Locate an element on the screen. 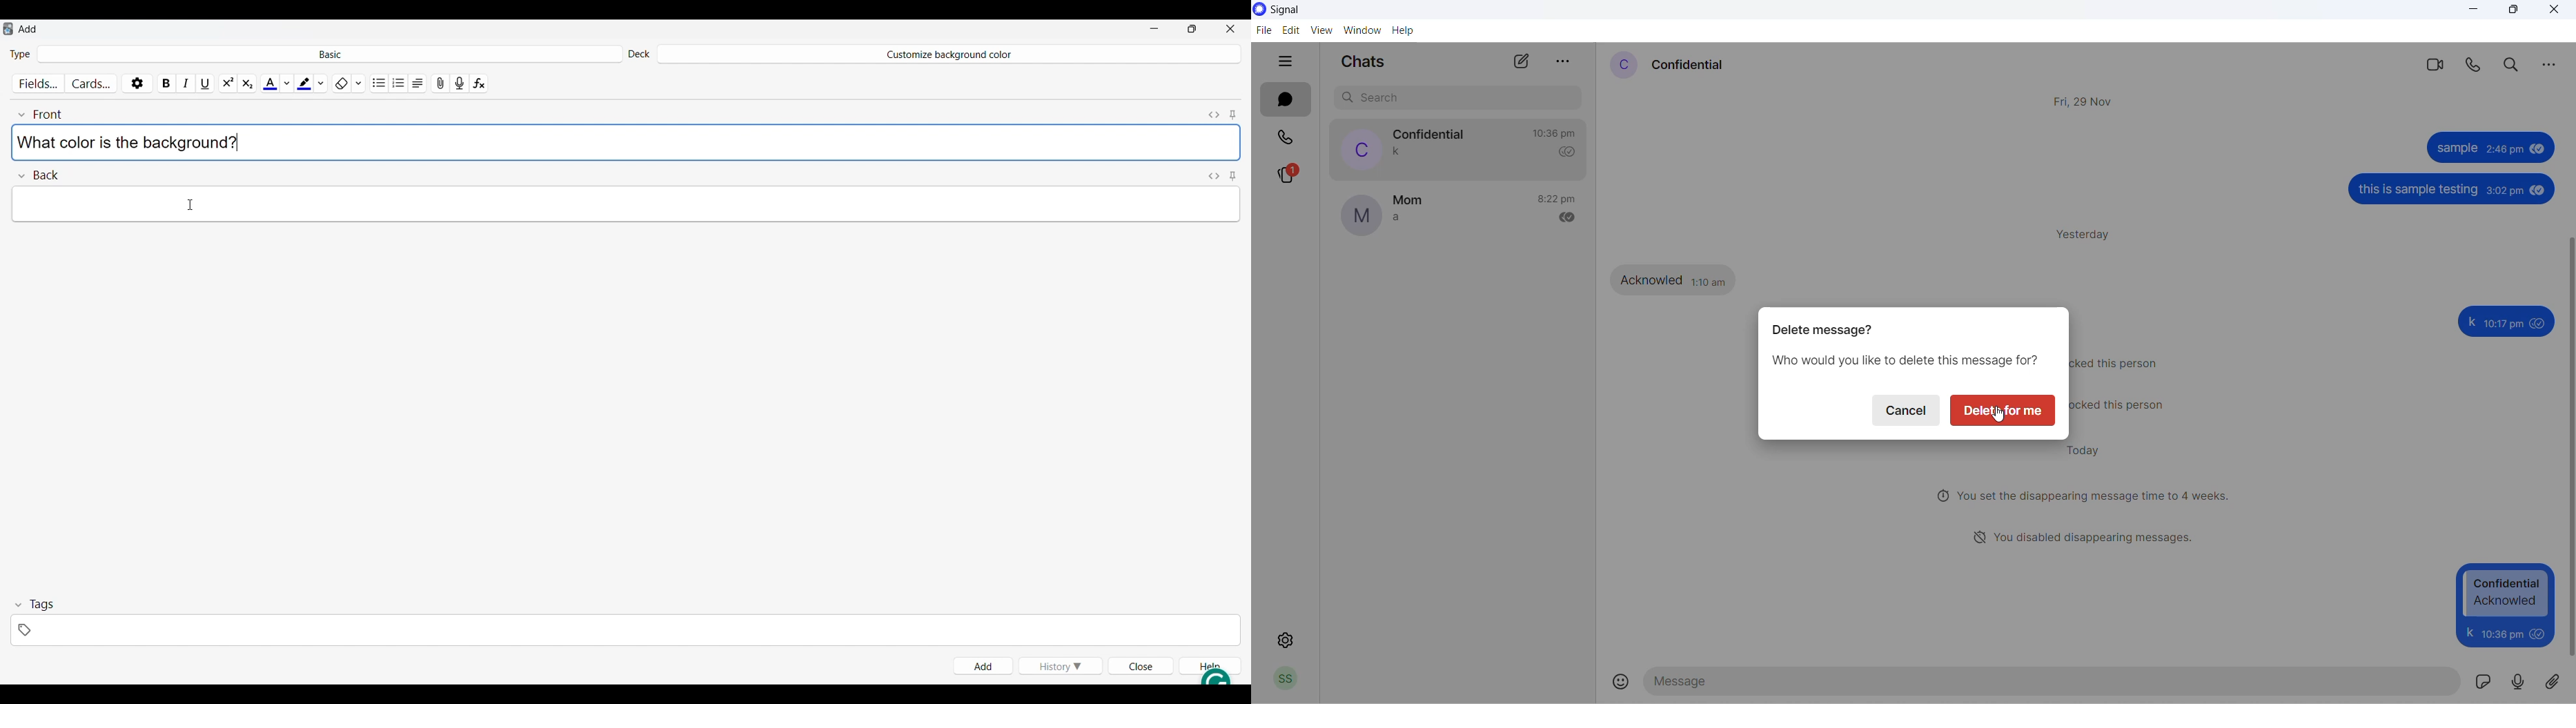 This screenshot has height=728, width=2576. Indicates Type of card is located at coordinates (20, 53).